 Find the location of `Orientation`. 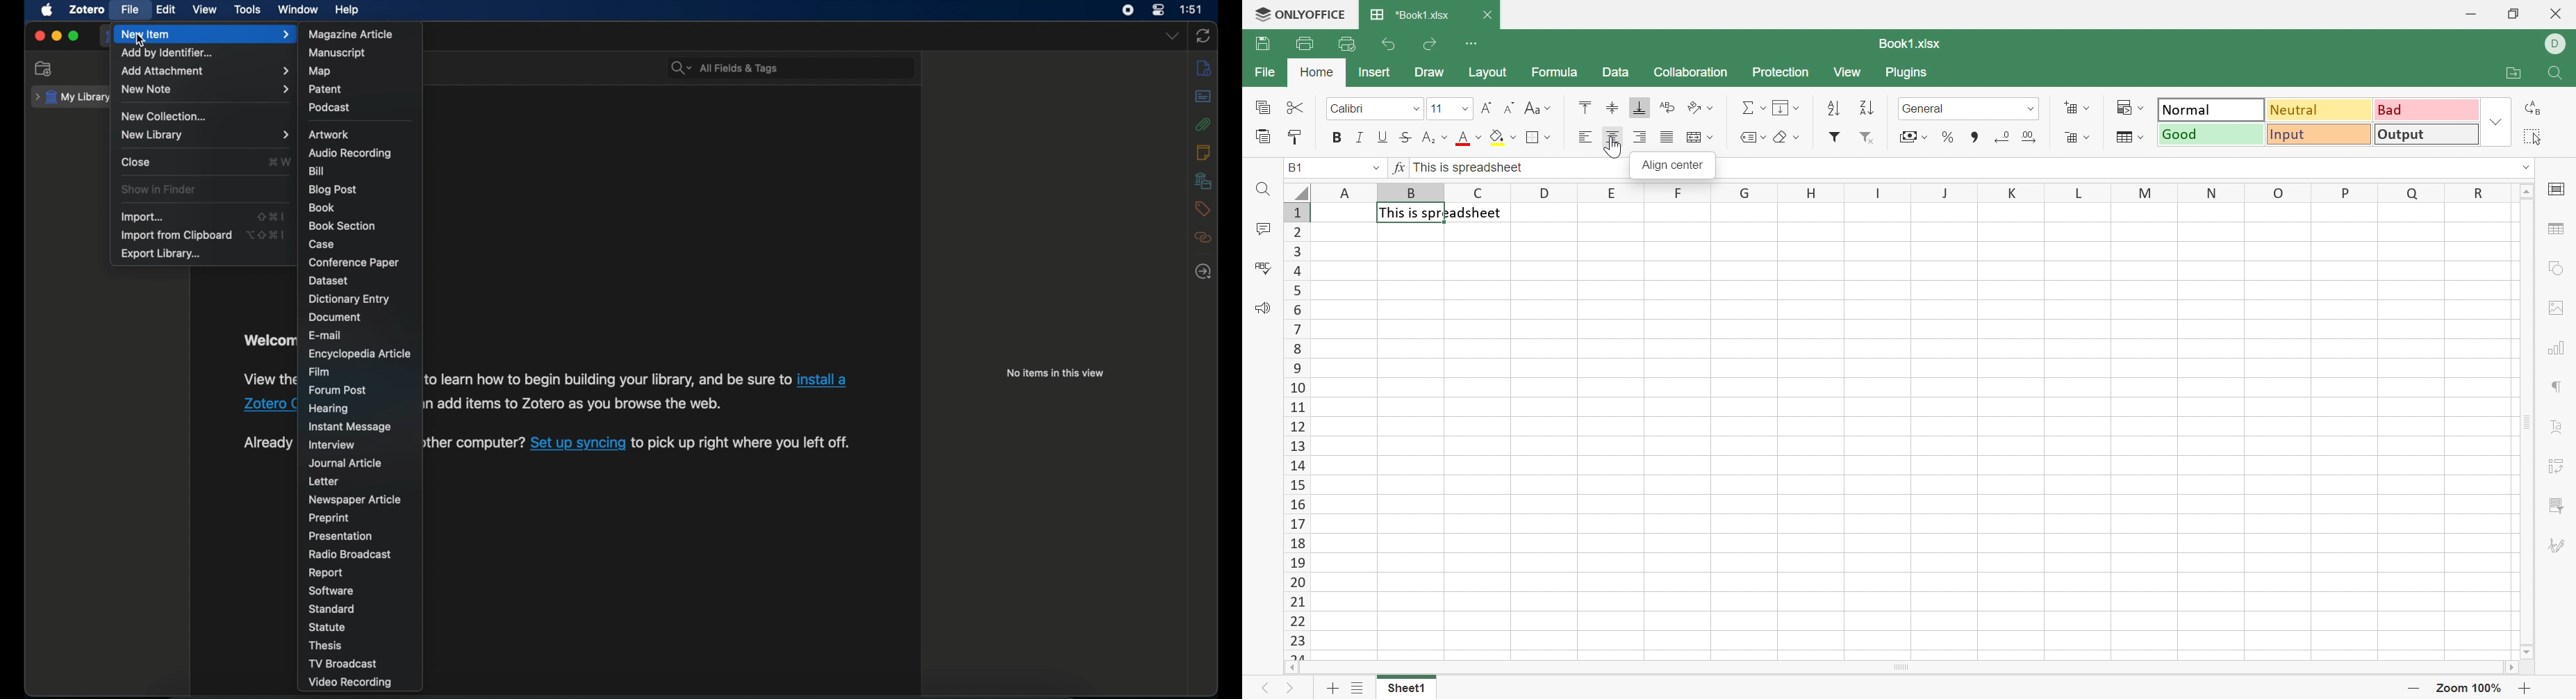

Orientation is located at coordinates (1694, 107).